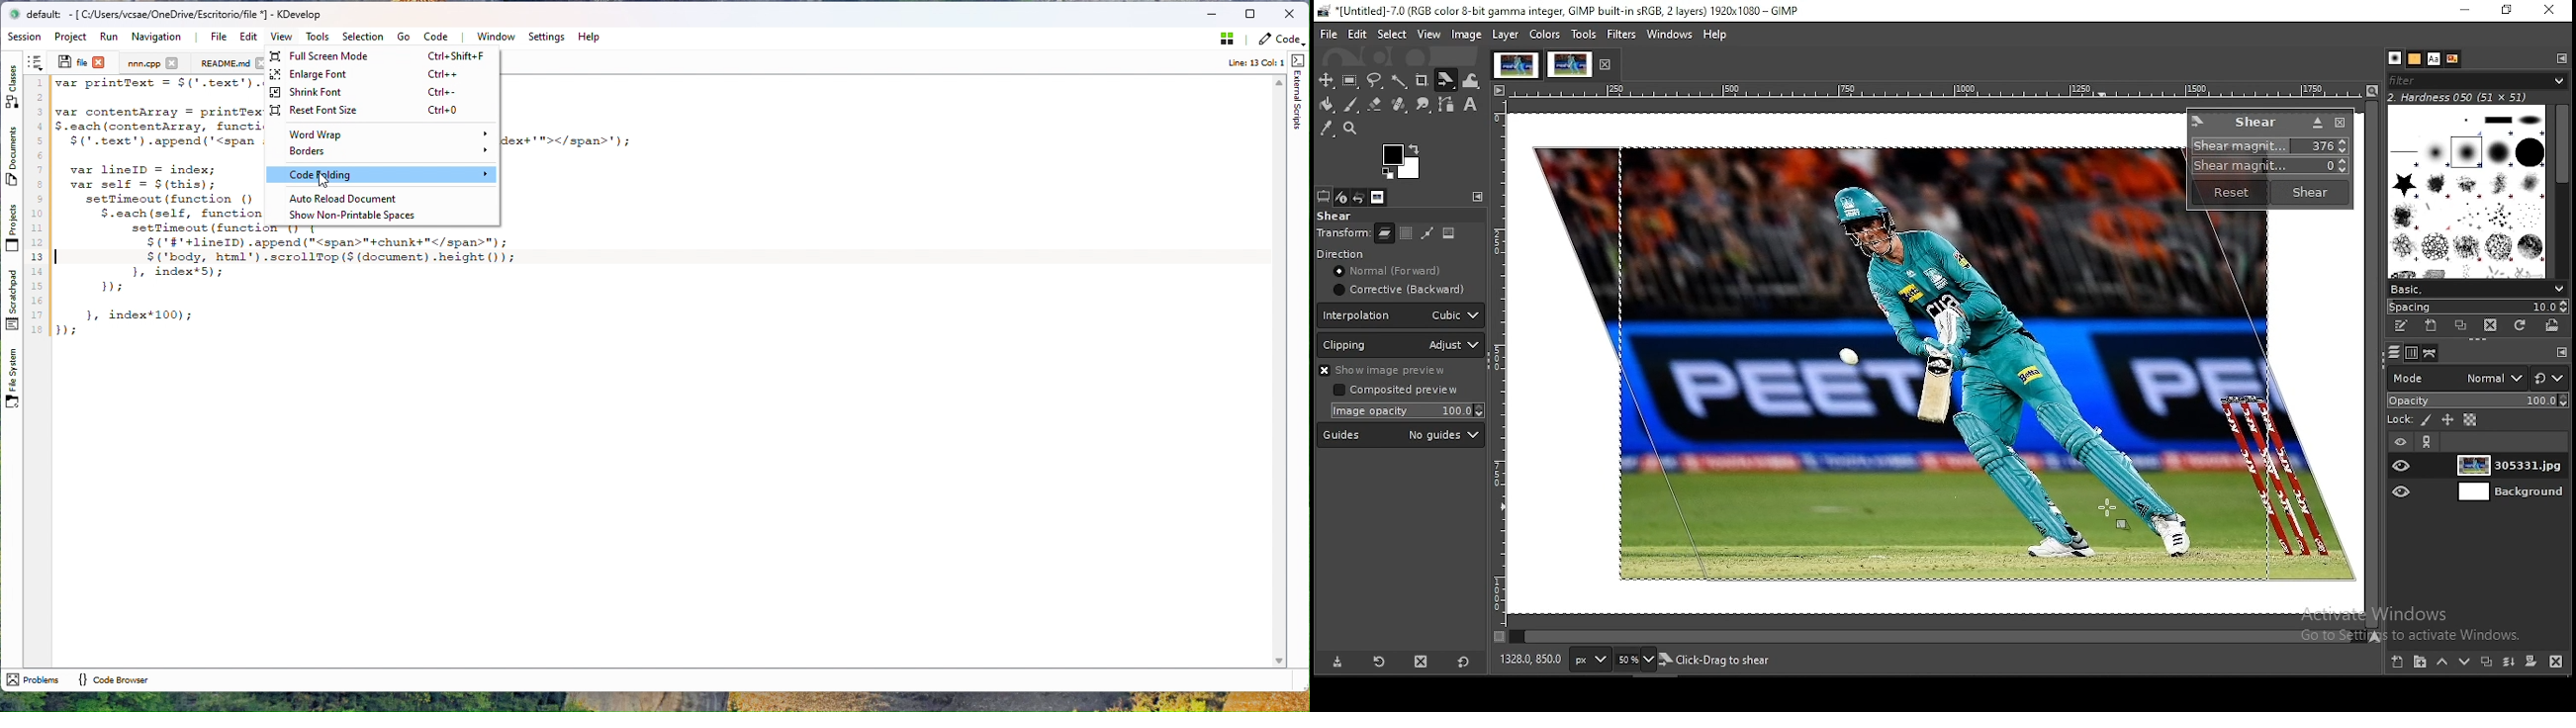 The height and width of the screenshot is (728, 2576). What do you see at coordinates (1405, 411) in the screenshot?
I see `image opacity` at bounding box center [1405, 411].